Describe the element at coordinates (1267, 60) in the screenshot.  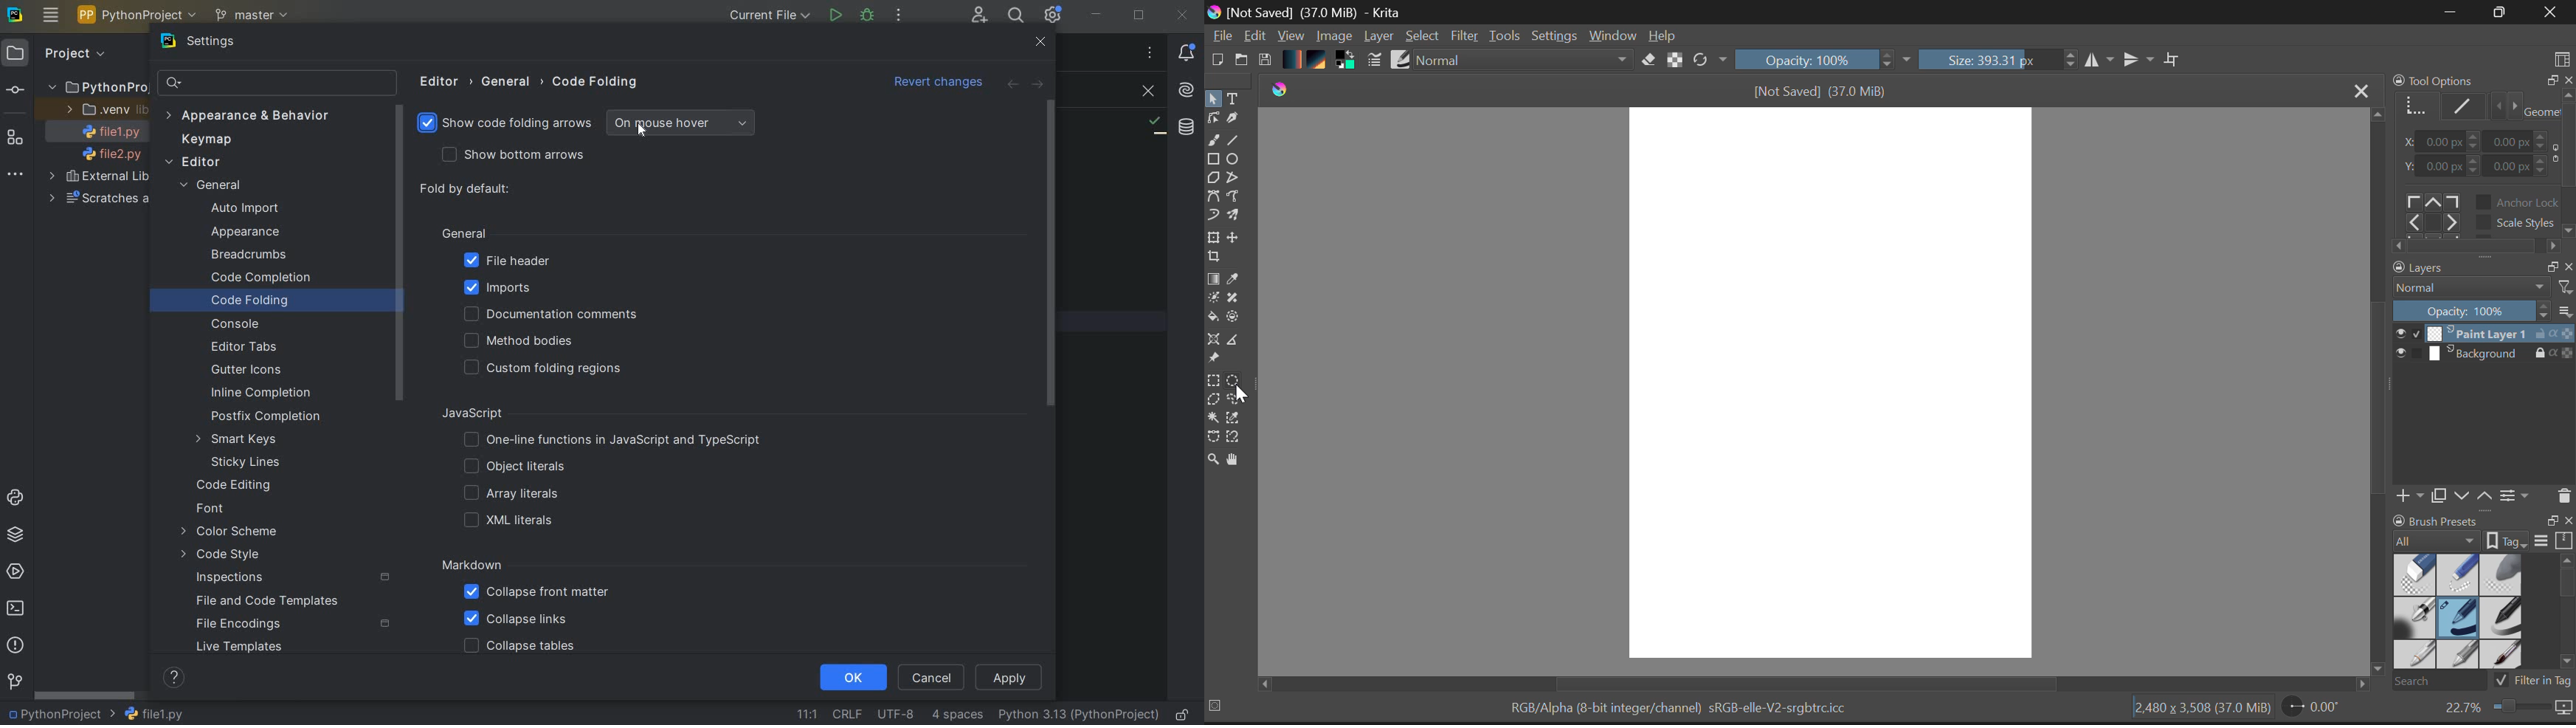
I see `Save` at that location.